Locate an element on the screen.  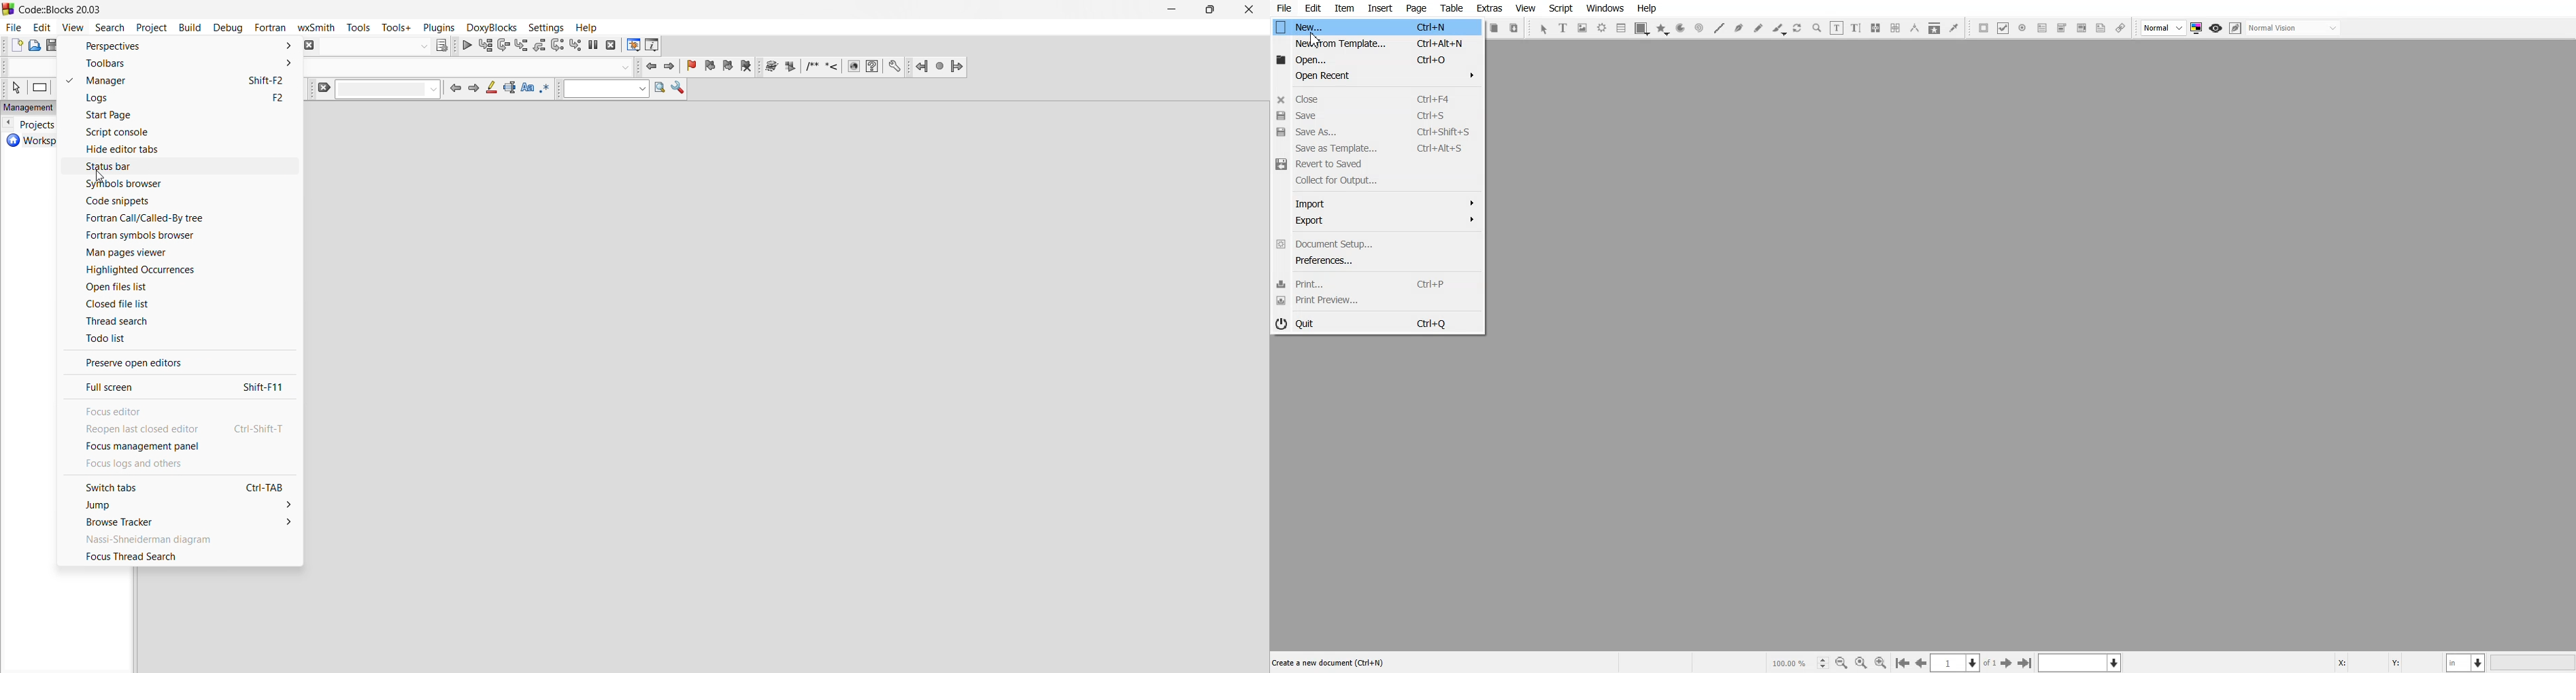
PDF Check Box is located at coordinates (2003, 28).